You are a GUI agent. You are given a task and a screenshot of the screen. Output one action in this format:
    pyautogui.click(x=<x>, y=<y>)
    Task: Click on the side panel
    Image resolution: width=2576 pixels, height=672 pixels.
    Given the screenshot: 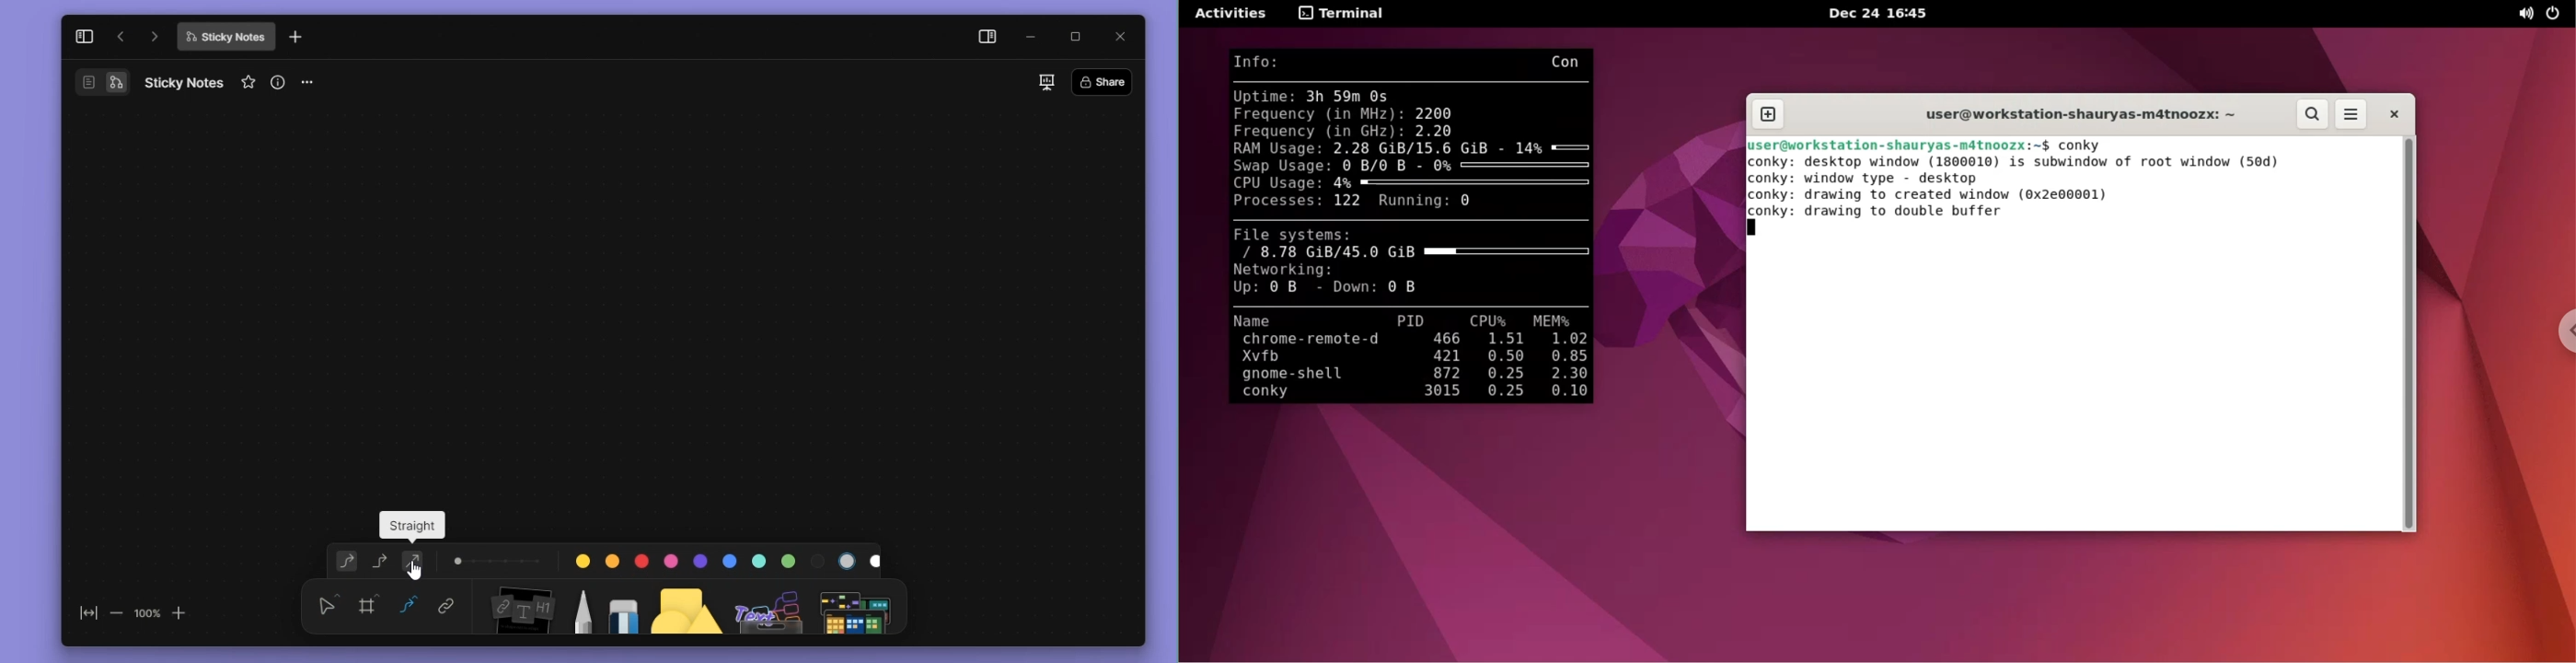 What is the action you would take?
    pyautogui.click(x=984, y=39)
    